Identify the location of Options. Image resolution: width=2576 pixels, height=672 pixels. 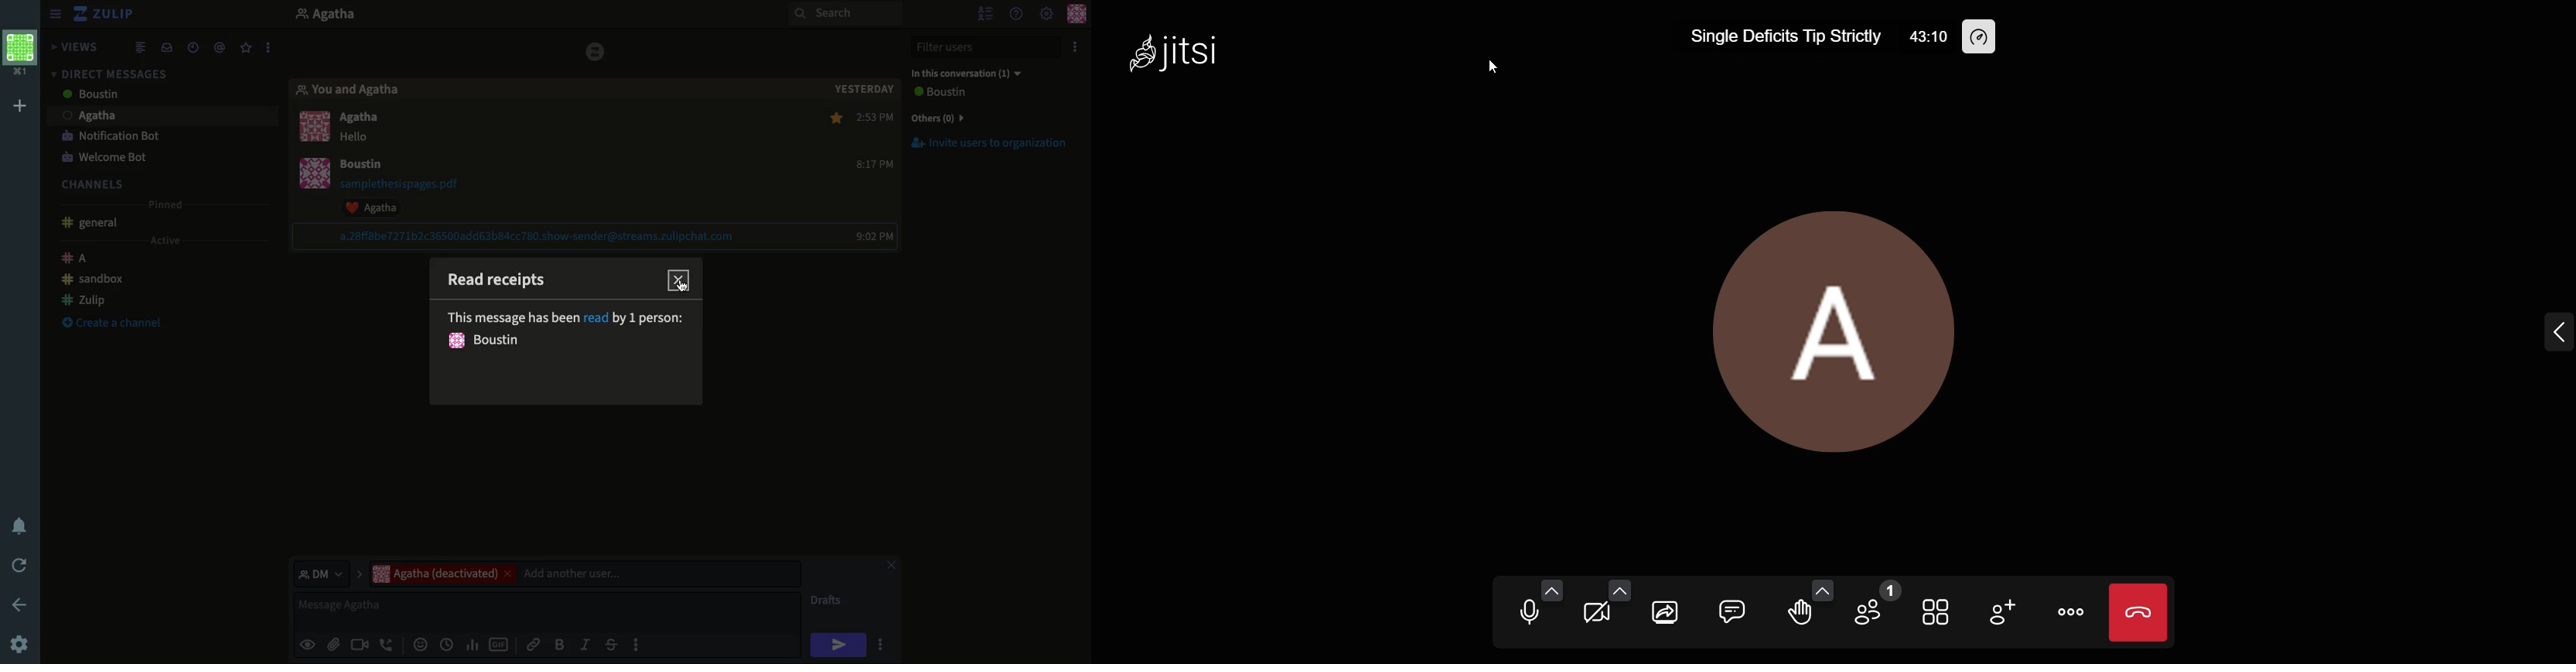
(1075, 46).